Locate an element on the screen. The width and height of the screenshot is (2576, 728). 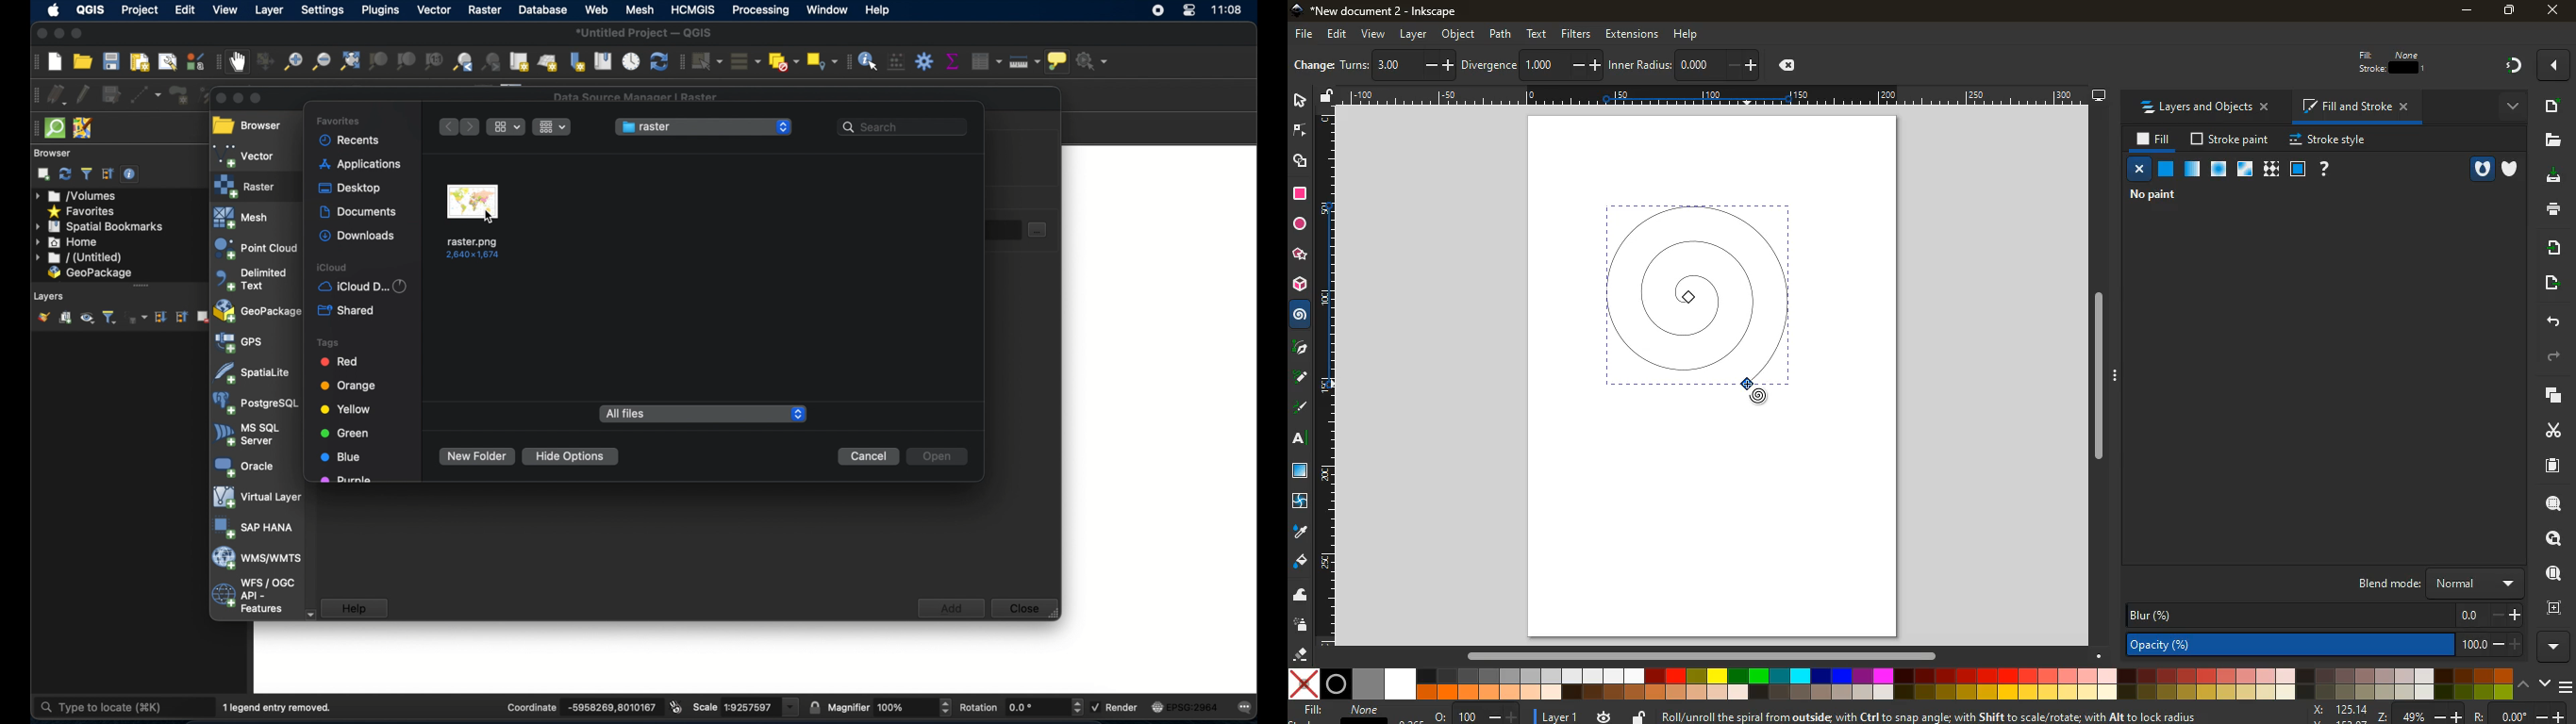
raster file is located at coordinates (474, 202).